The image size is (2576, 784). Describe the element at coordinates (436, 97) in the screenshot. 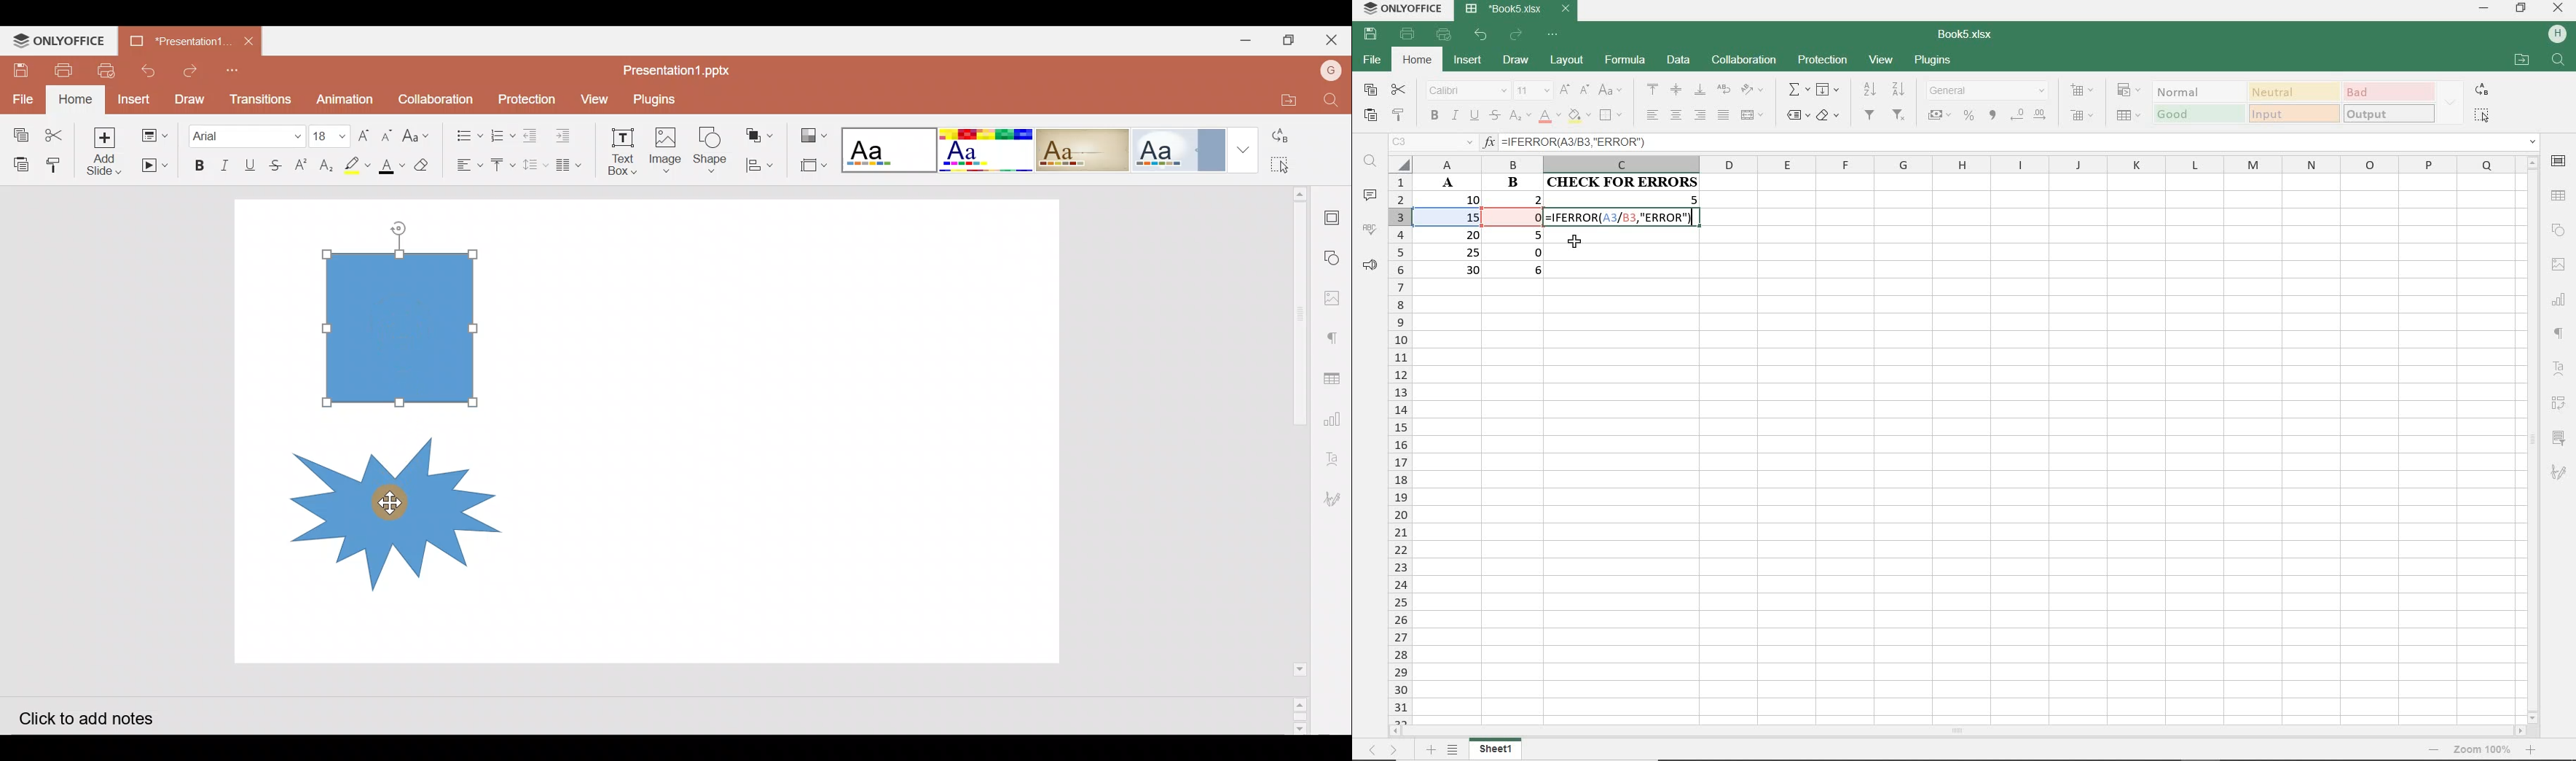

I see `Collaboration` at that location.